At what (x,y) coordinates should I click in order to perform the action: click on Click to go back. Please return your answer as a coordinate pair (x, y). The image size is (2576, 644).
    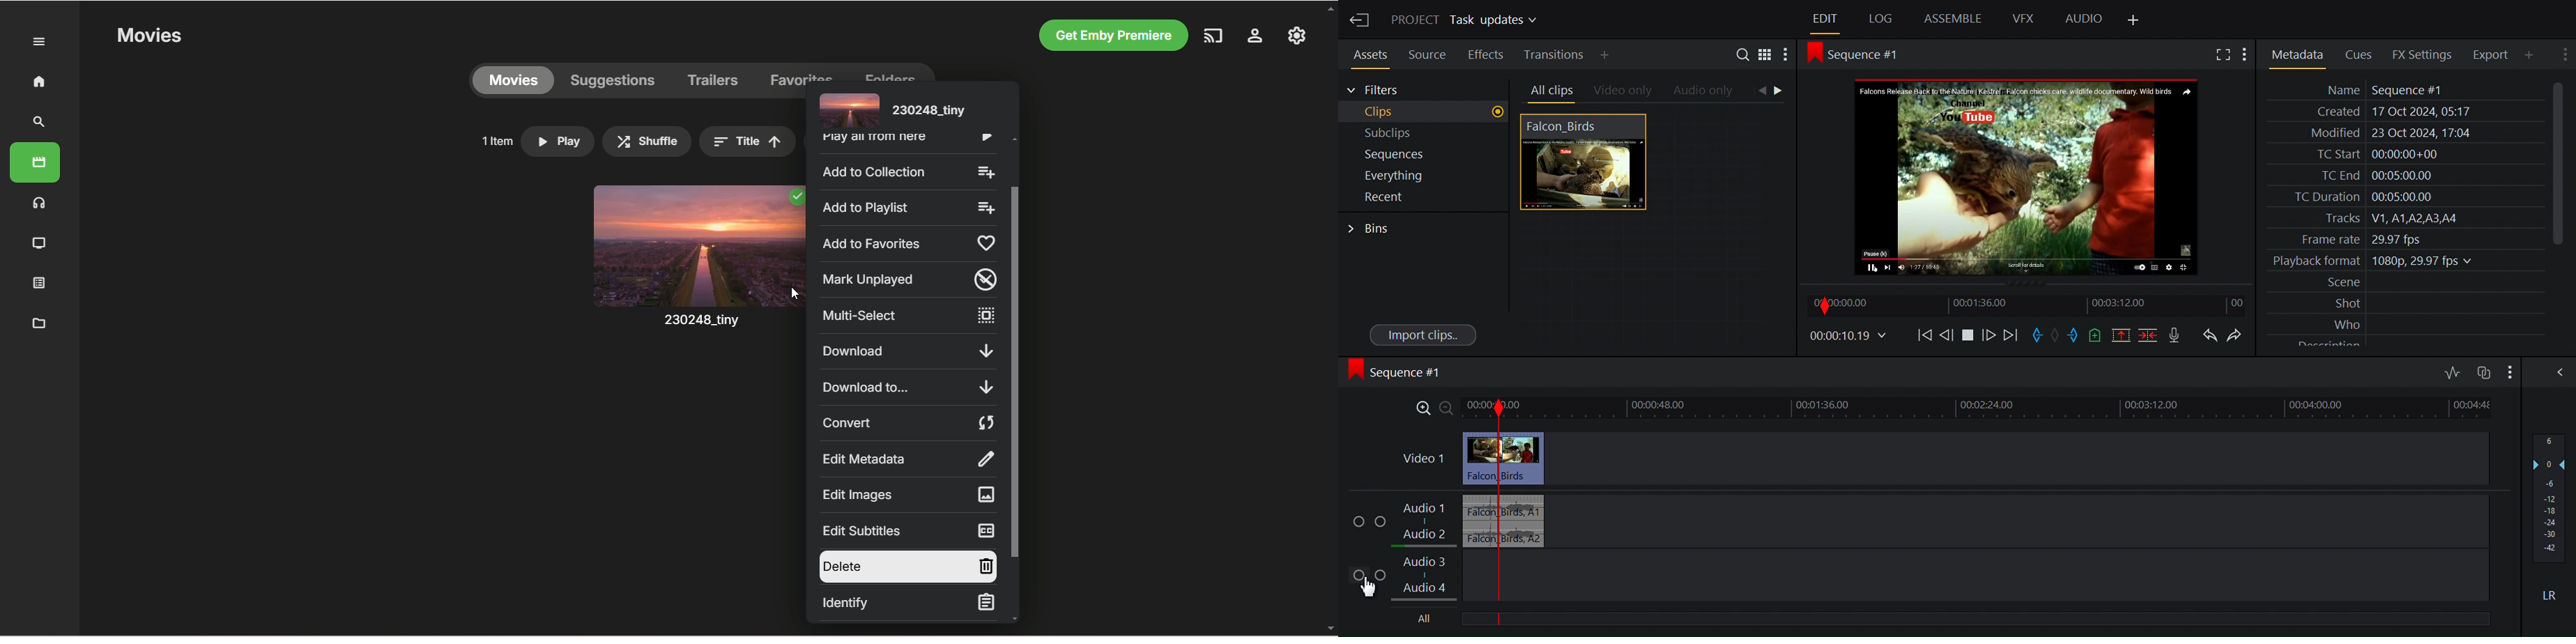
    Looking at the image, I should click on (1759, 91).